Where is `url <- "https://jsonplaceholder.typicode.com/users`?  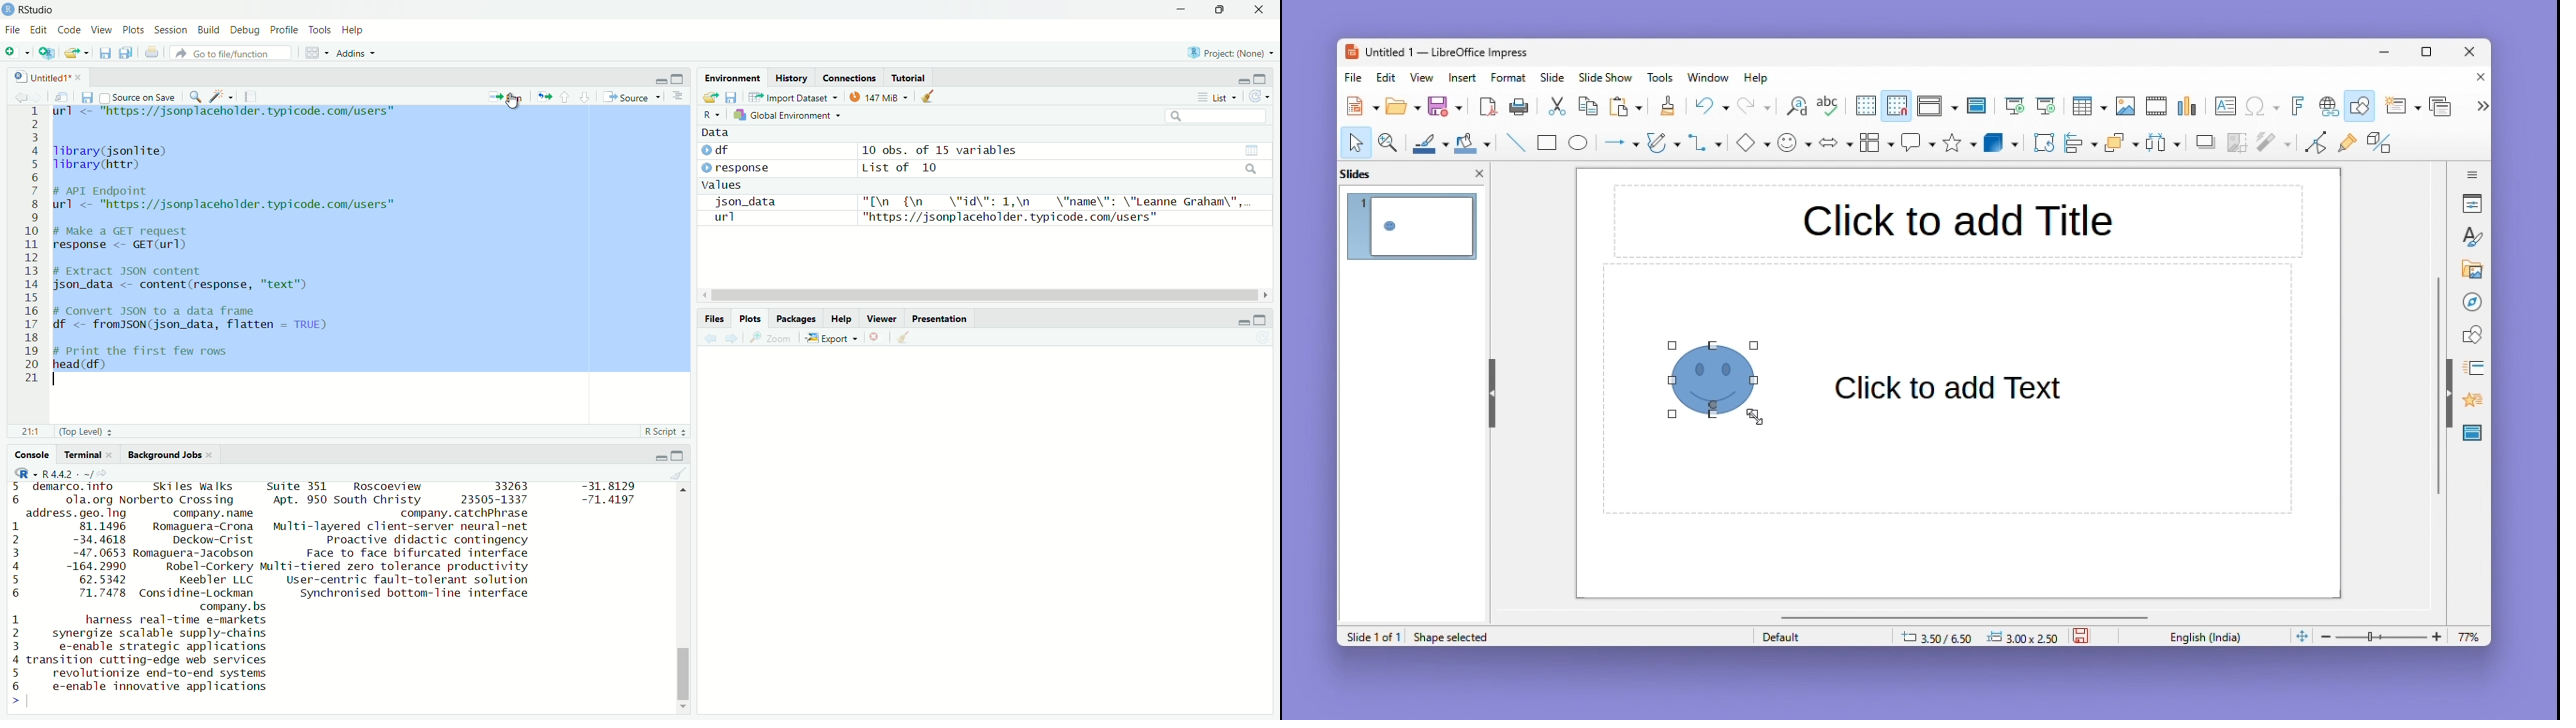 url <- "https://jsonplaceholder.typicode.com/users is located at coordinates (228, 114).